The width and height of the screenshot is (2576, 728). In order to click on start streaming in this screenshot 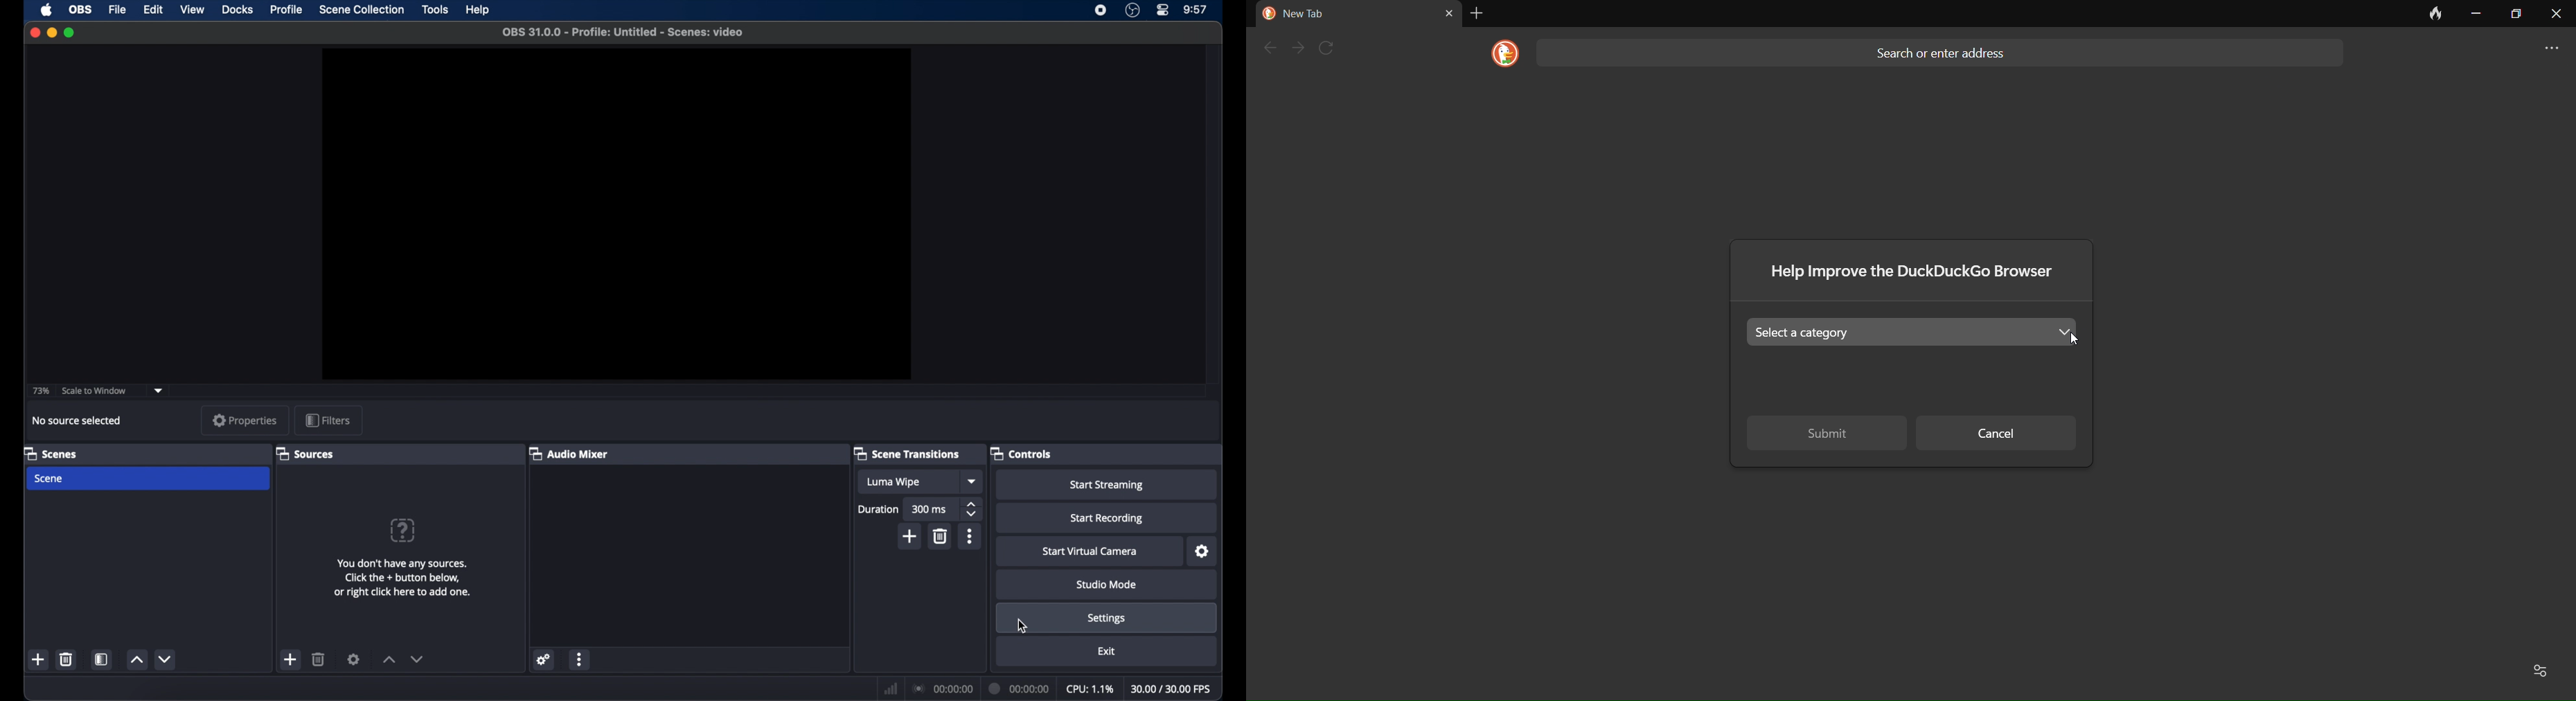, I will do `click(1109, 486)`.